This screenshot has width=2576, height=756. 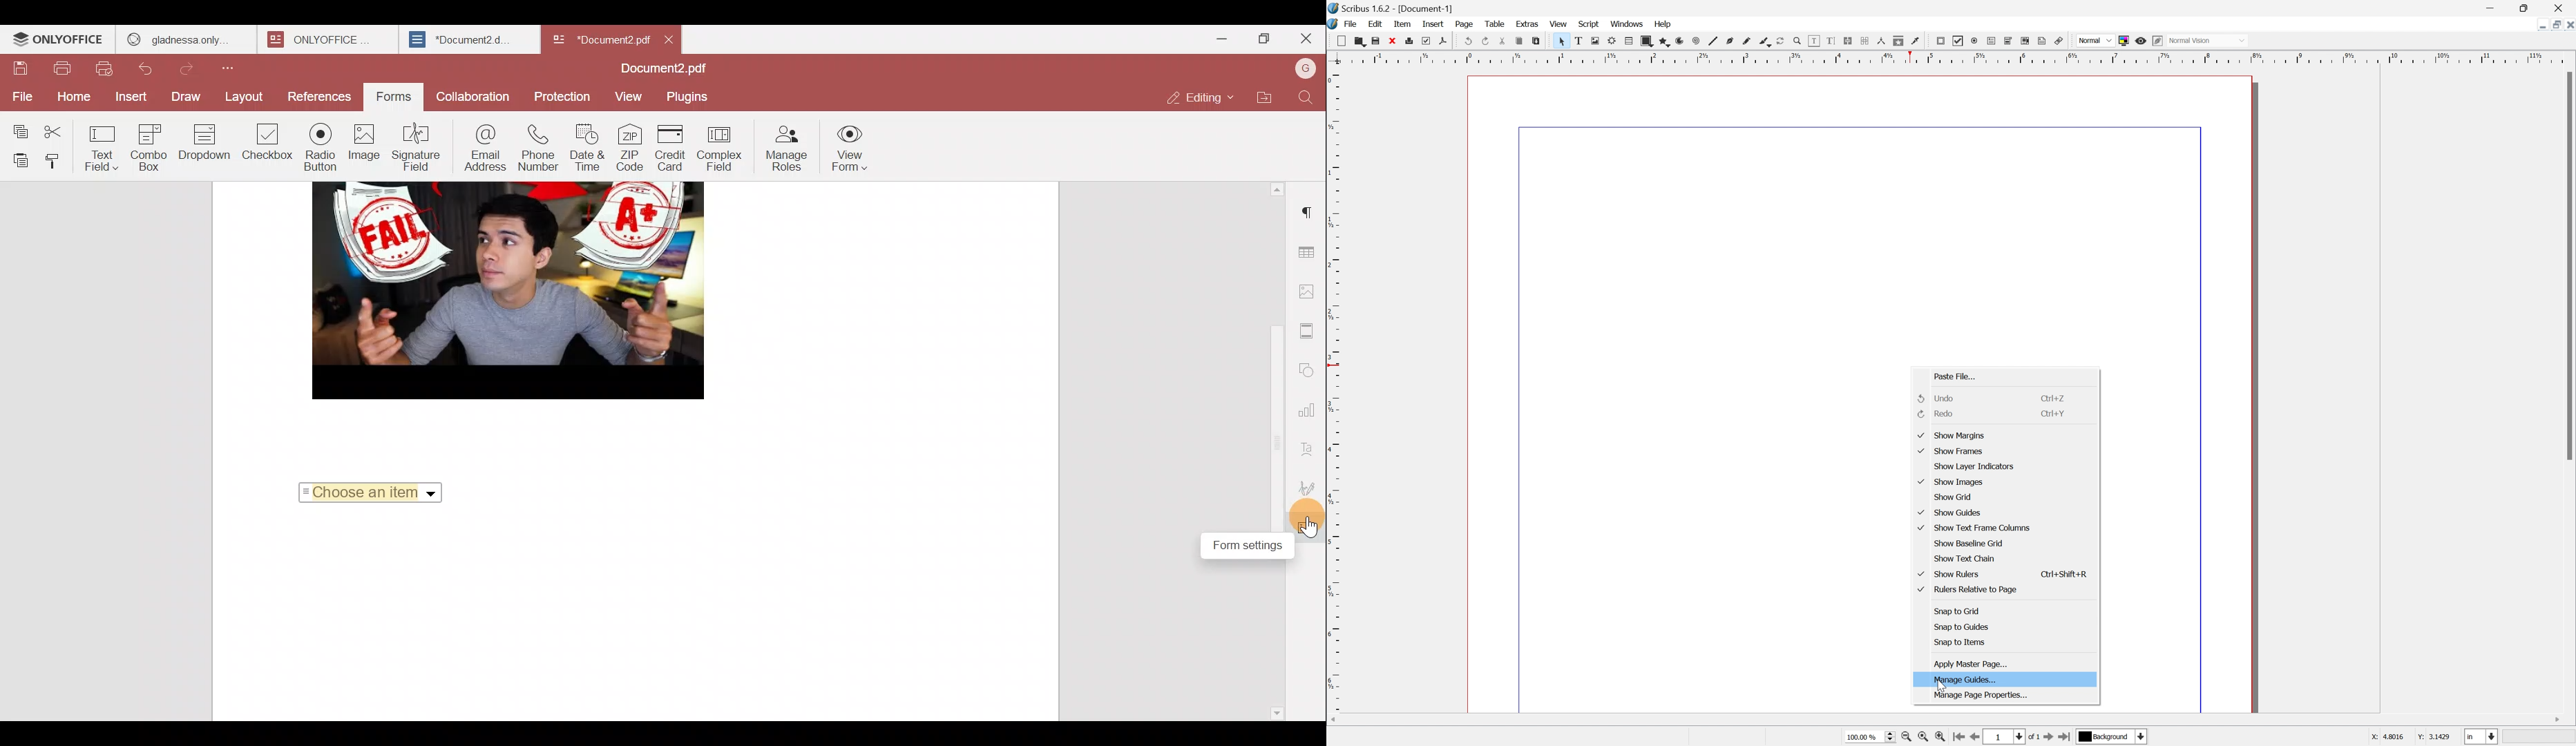 I want to click on Date & time, so click(x=588, y=150).